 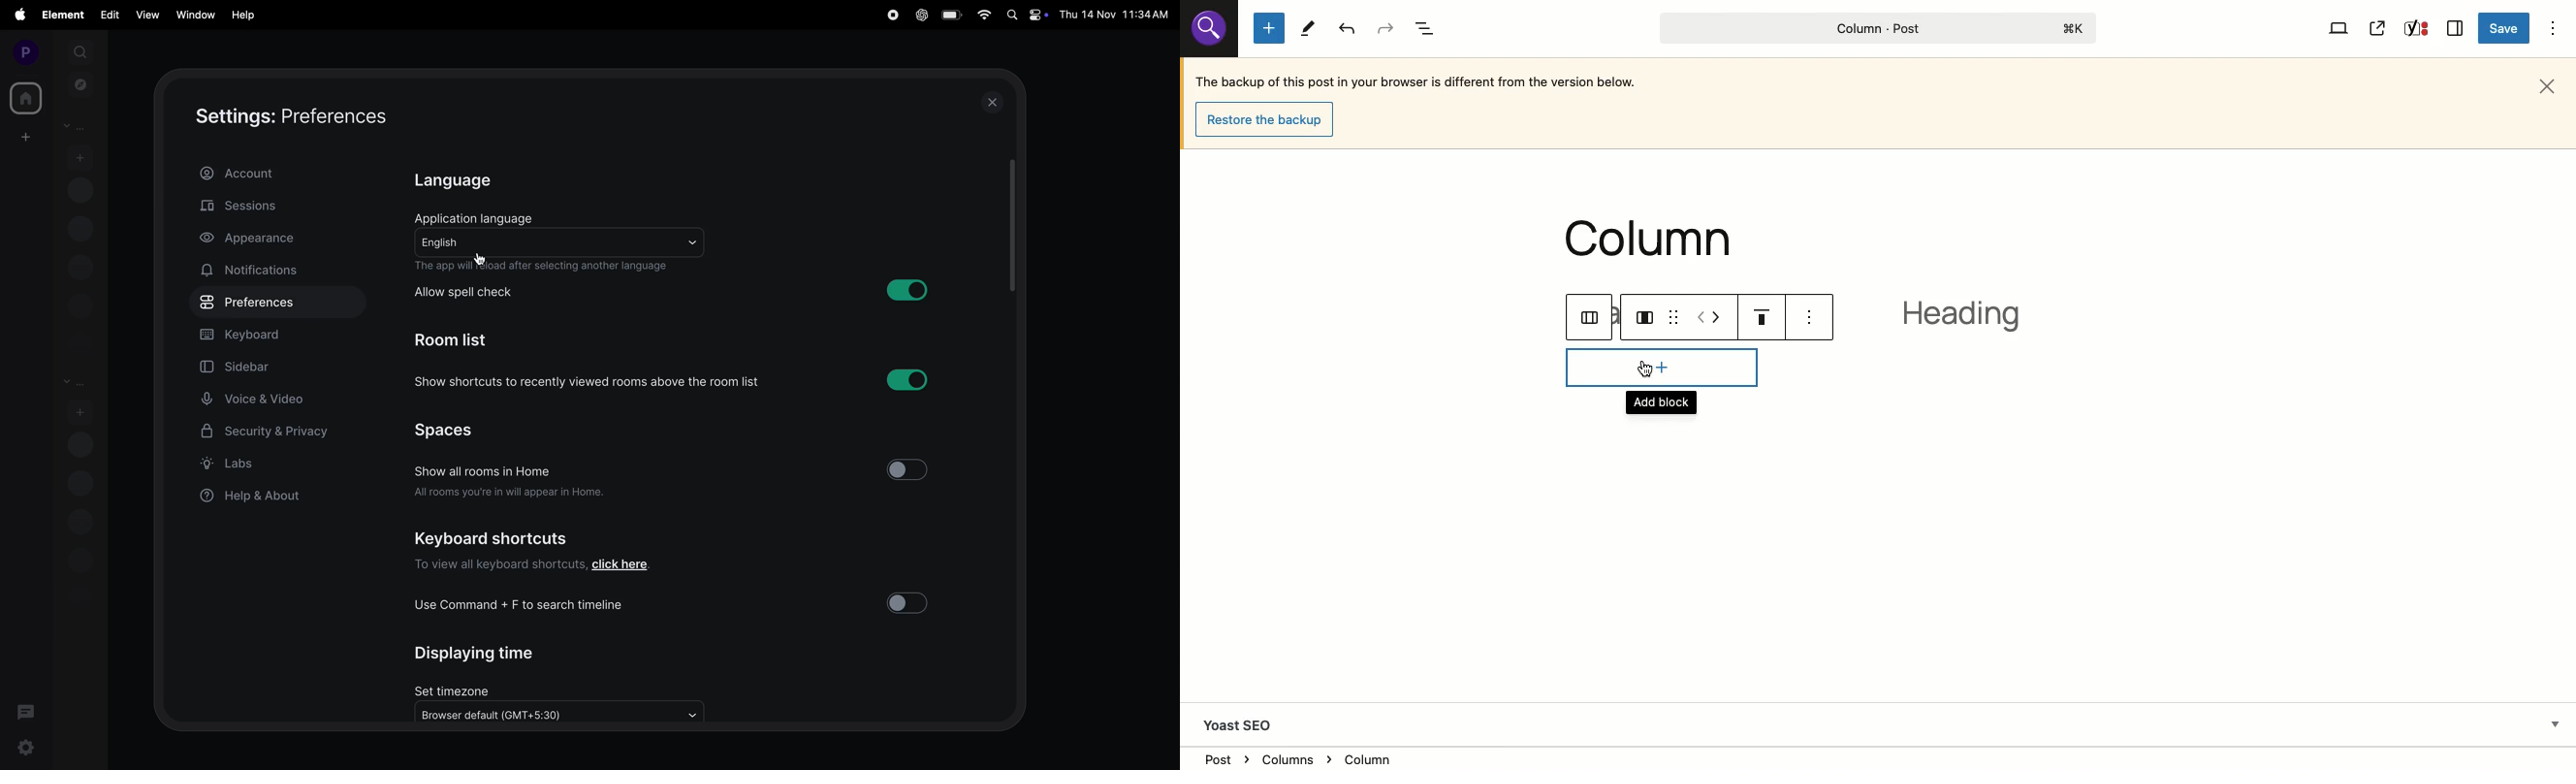 I want to click on keyboard shortcuts, so click(x=508, y=540).